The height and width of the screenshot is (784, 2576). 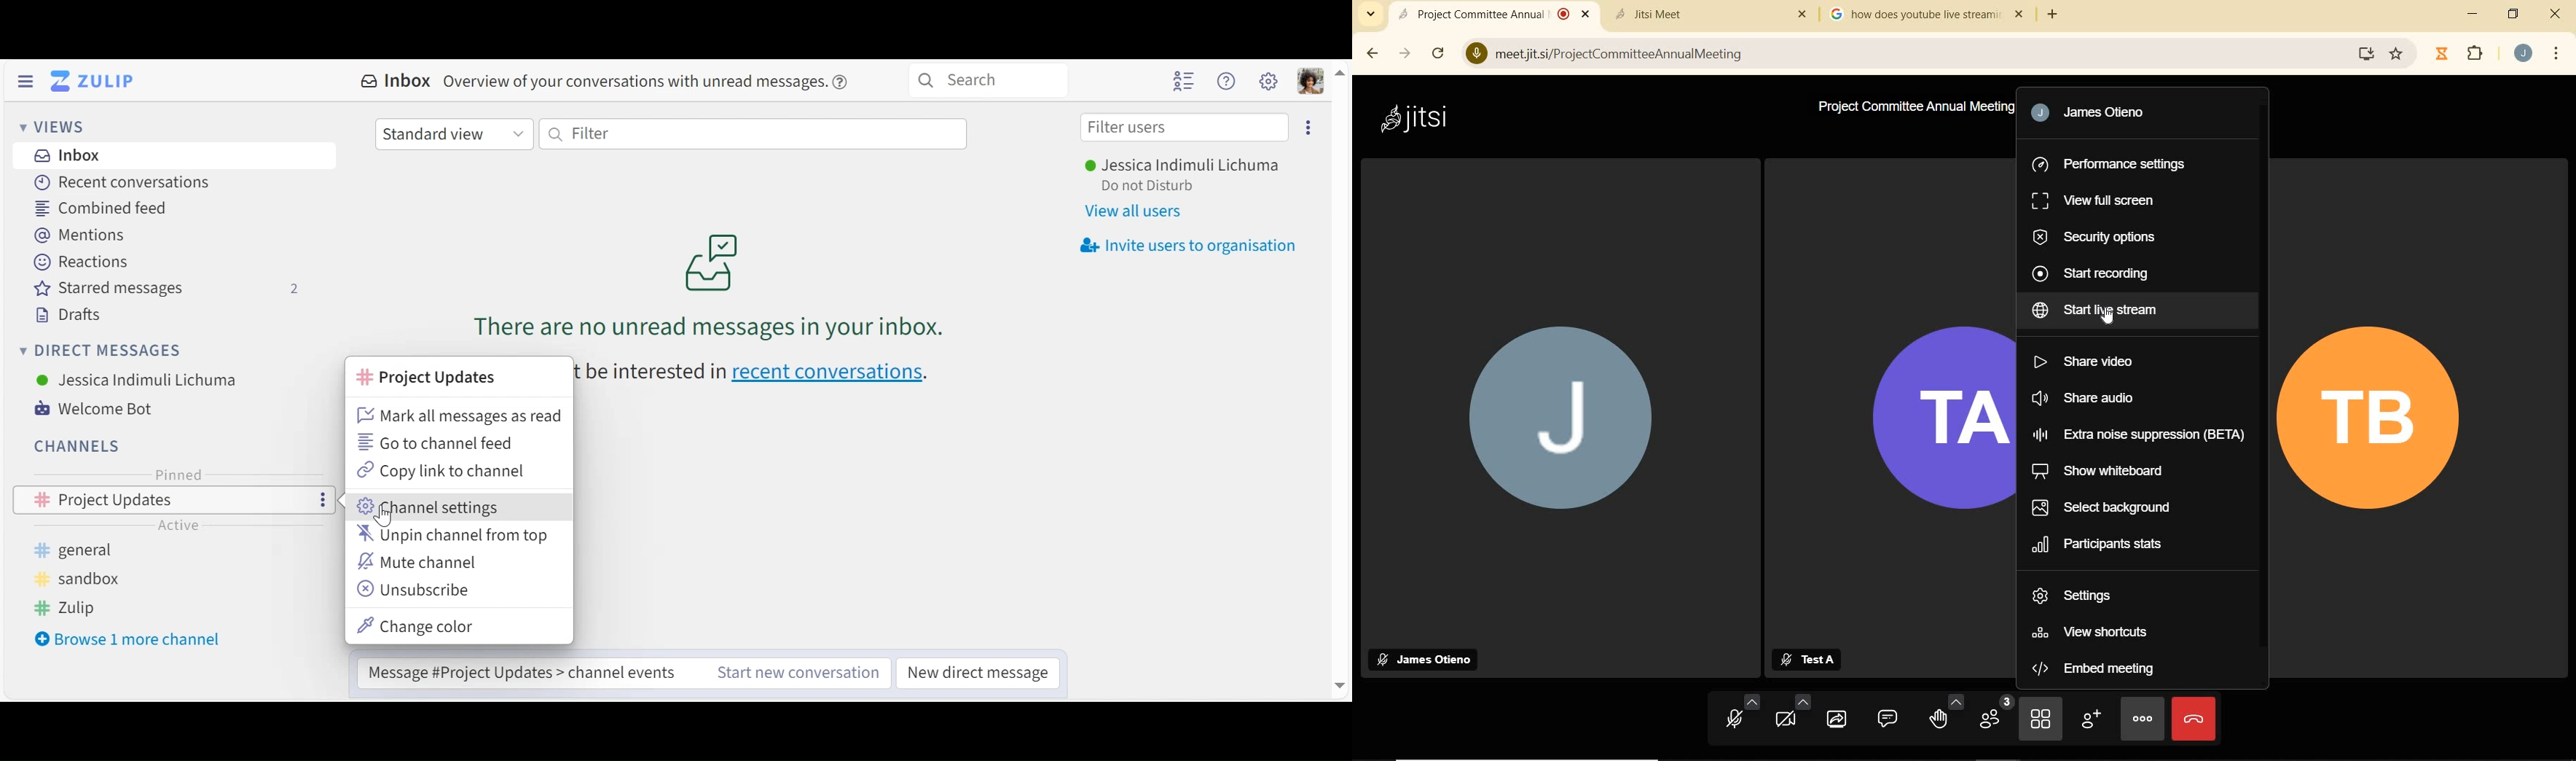 What do you see at coordinates (1185, 80) in the screenshot?
I see `Add user list` at bounding box center [1185, 80].